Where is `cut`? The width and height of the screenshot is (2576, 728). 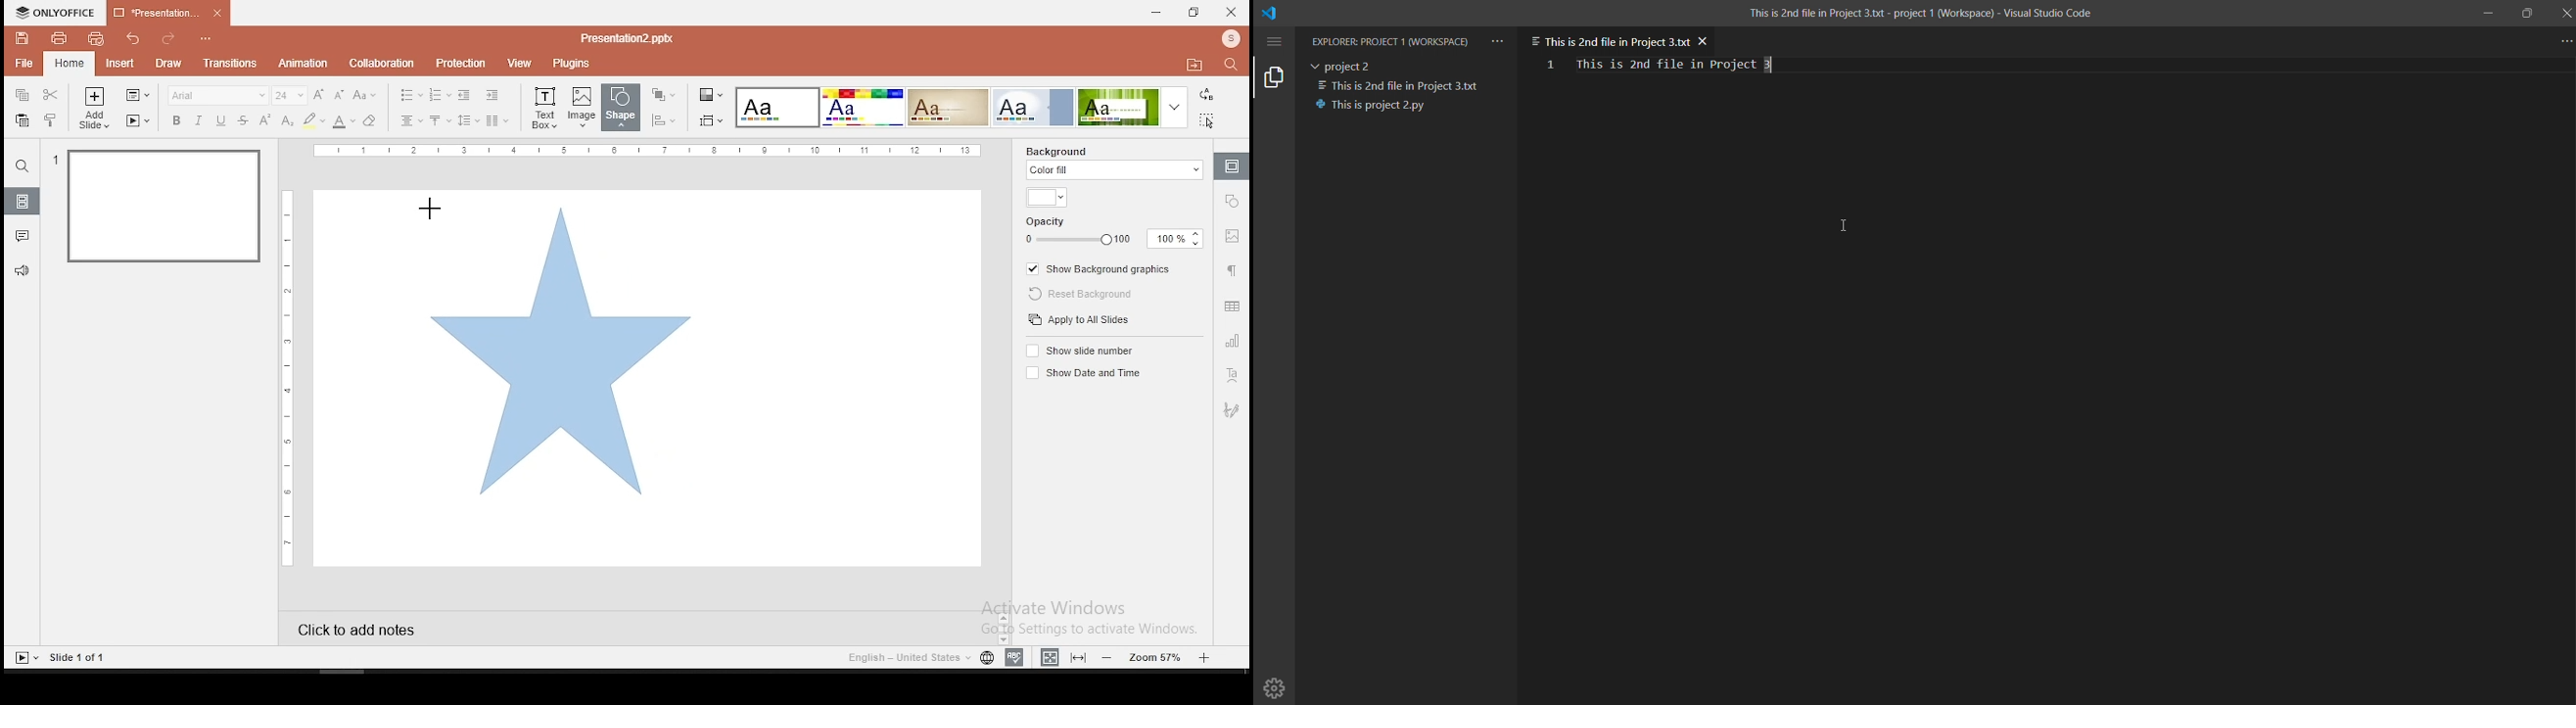 cut is located at coordinates (50, 95).